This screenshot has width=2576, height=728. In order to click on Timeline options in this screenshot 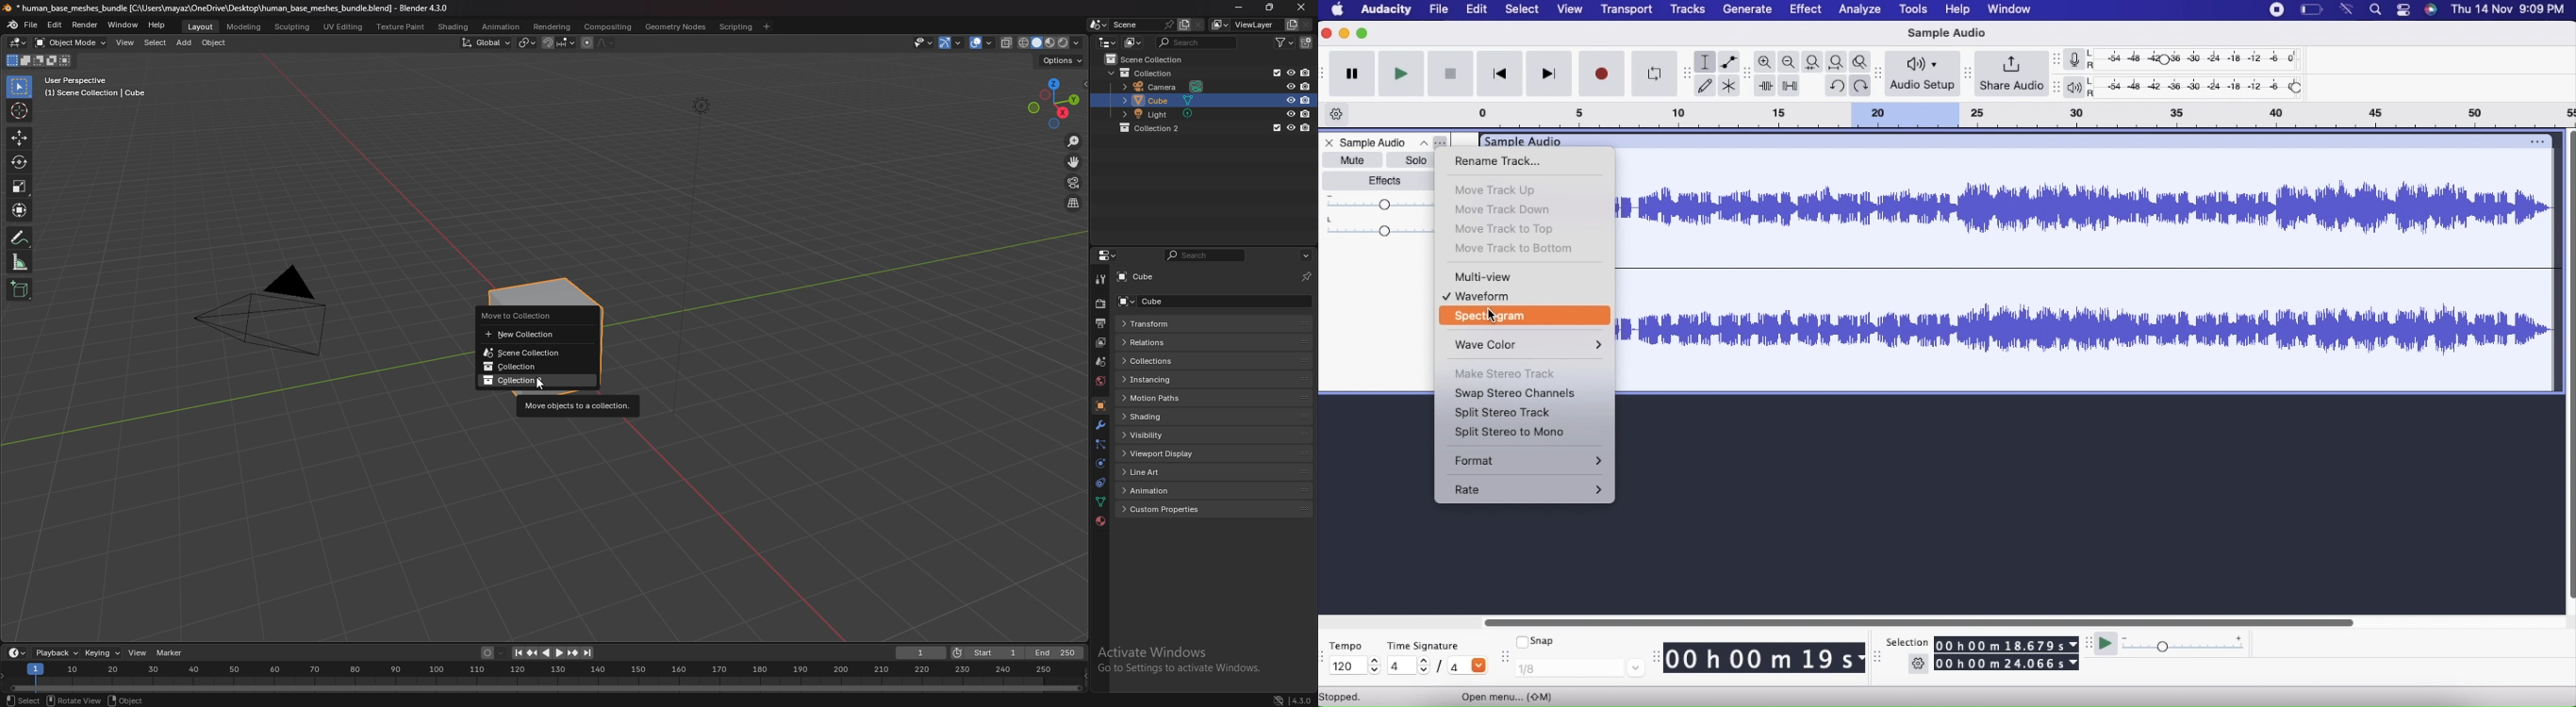, I will do `click(1338, 112)`.